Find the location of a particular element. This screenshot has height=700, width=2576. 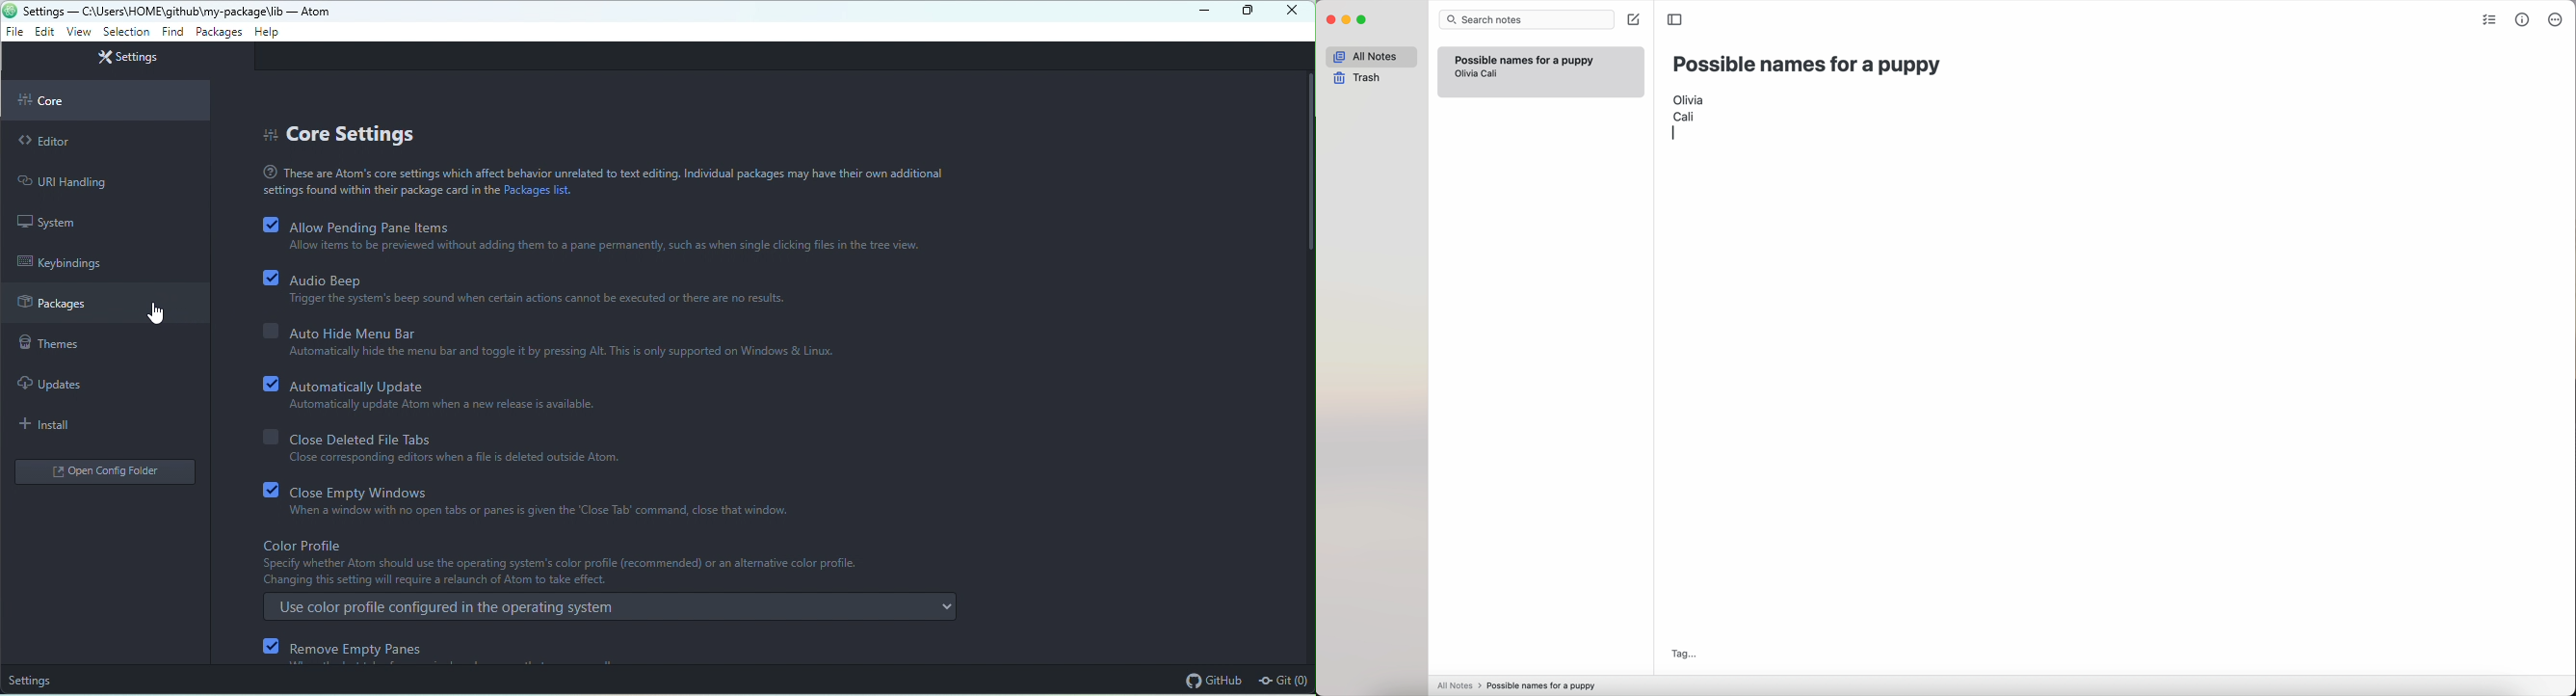

Trigger the system's beep sound when certain actions cannot be executed or there are no results. is located at coordinates (535, 306).